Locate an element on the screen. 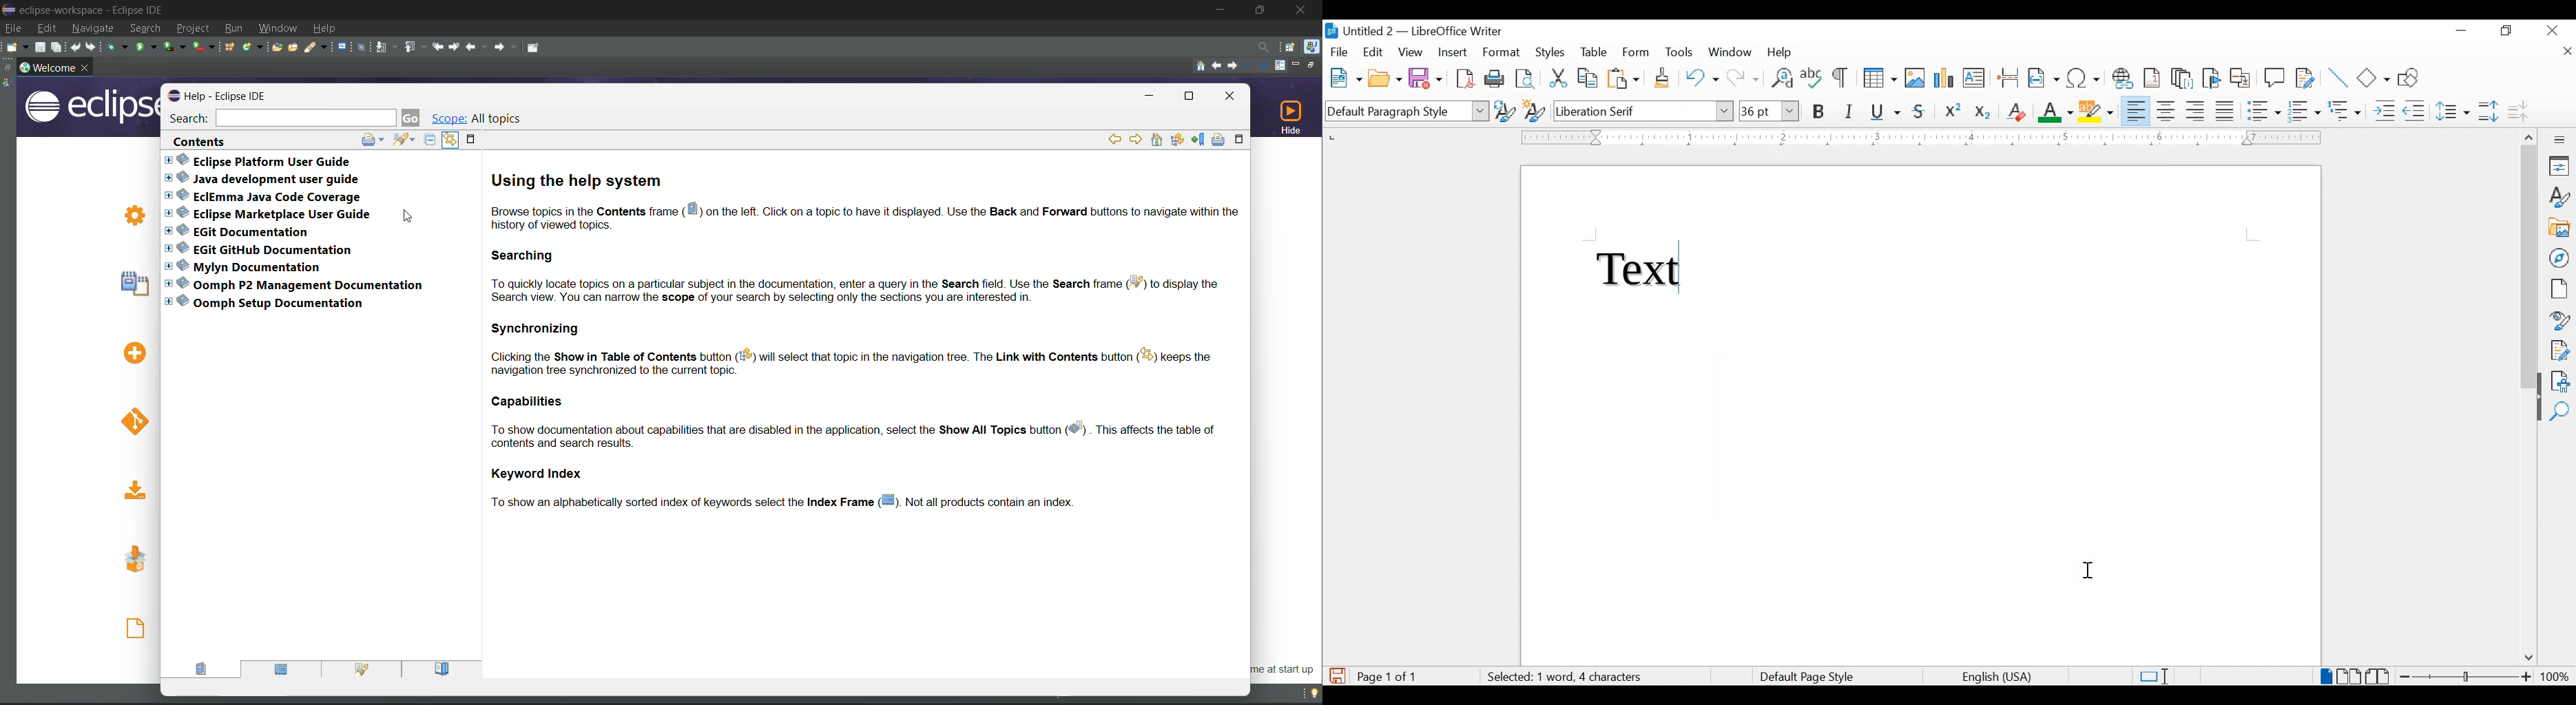  word count is located at coordinates (1585, 678).